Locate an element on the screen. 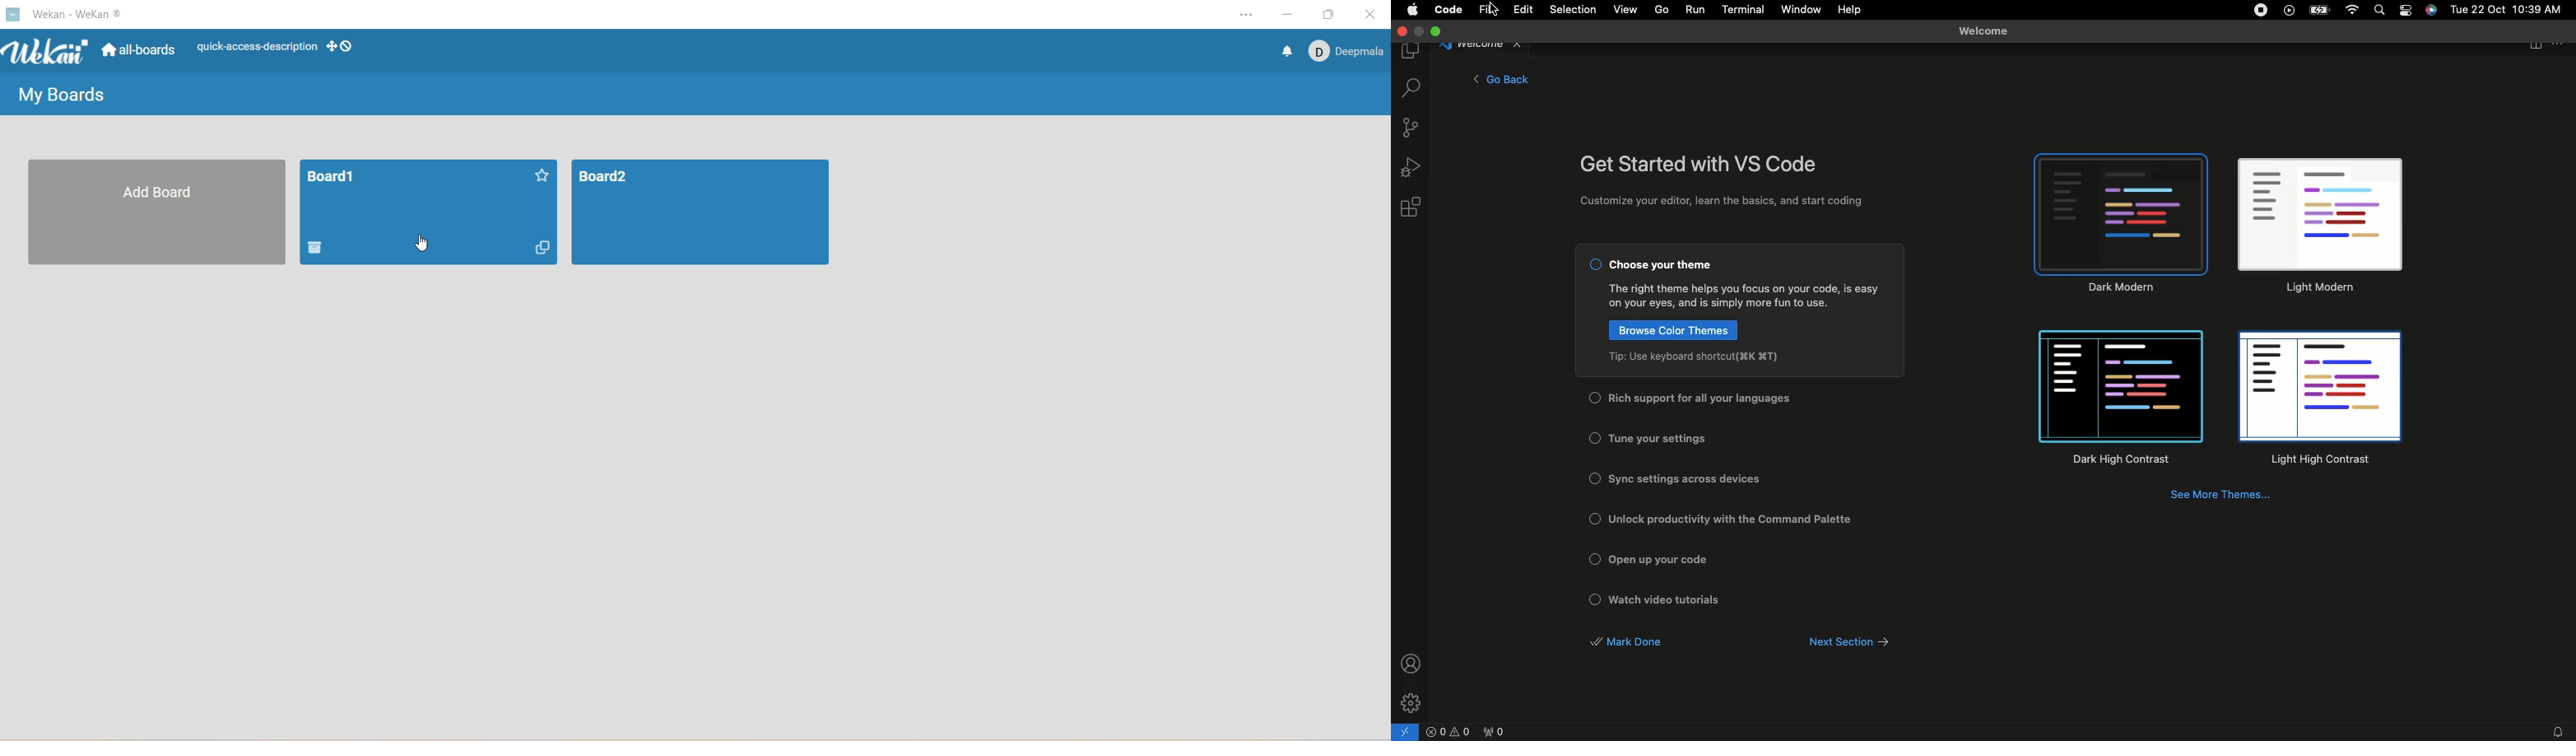 The image size is (2576, 756). Sync settings across devices is located at coordinates (1685, 478).